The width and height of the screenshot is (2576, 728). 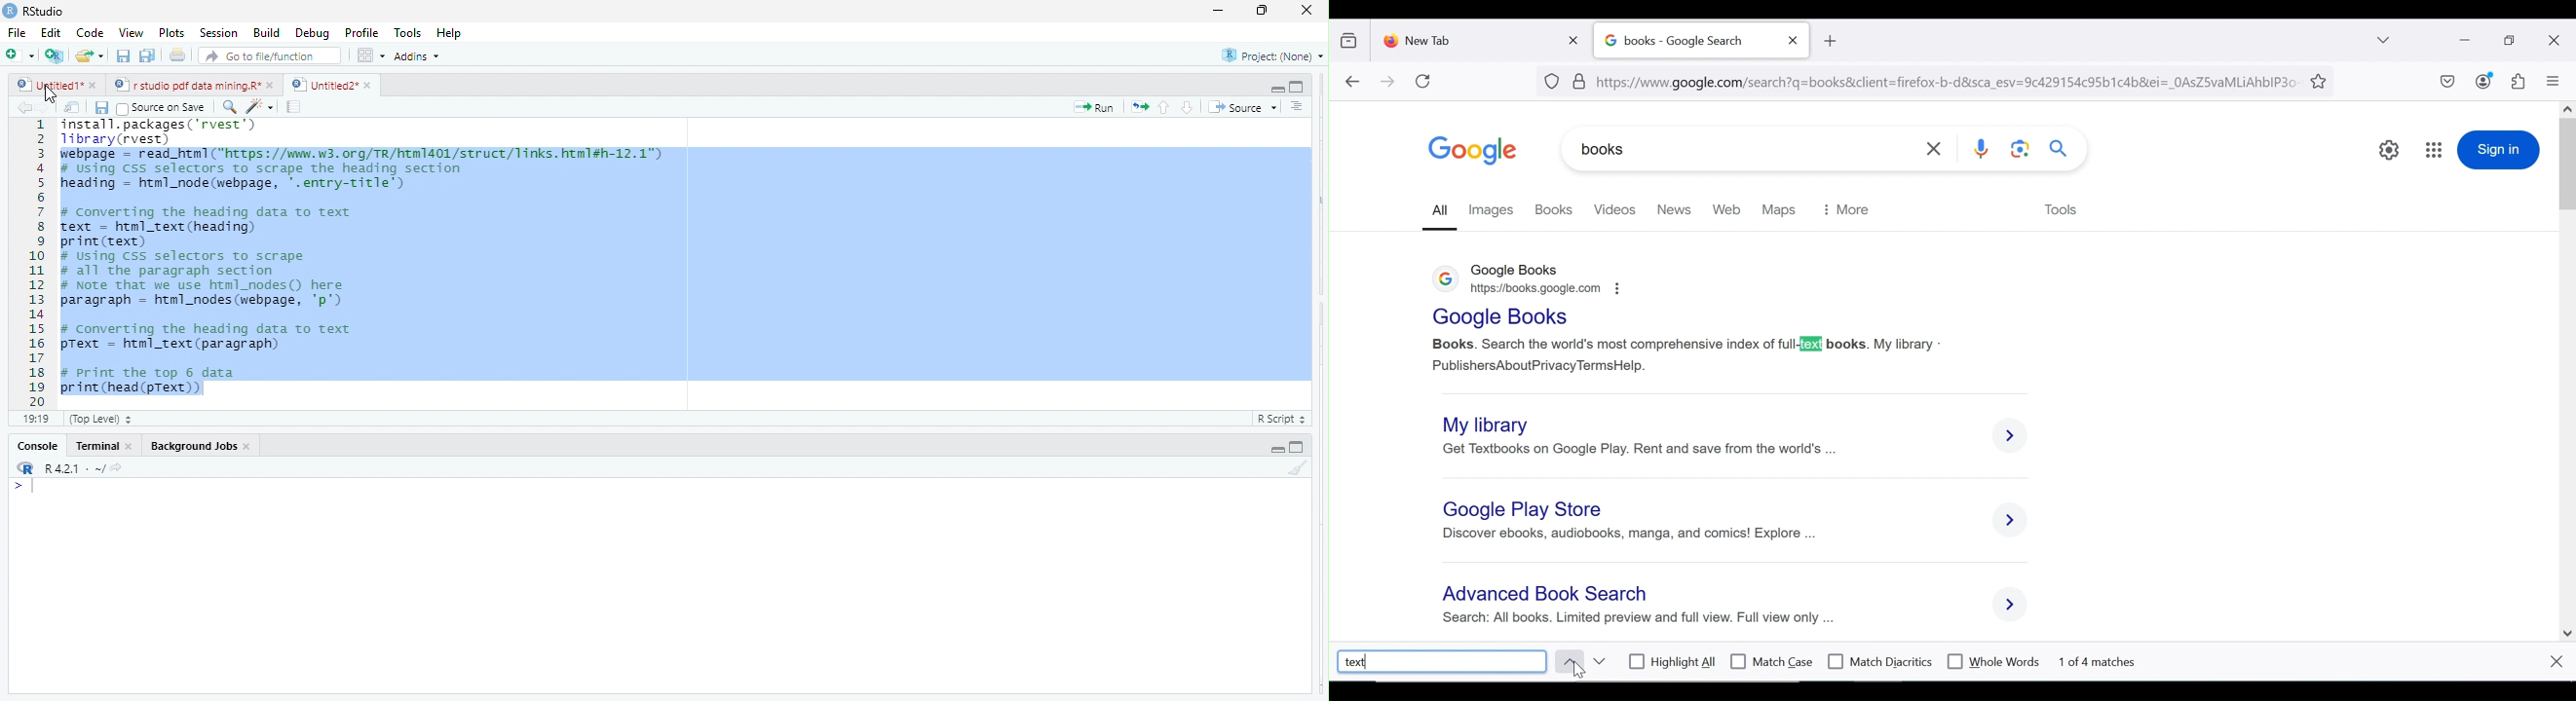 What do you see at coordinates (52, 32) in the screenshot?
I see `Edit` at bounding box center [52, 32].